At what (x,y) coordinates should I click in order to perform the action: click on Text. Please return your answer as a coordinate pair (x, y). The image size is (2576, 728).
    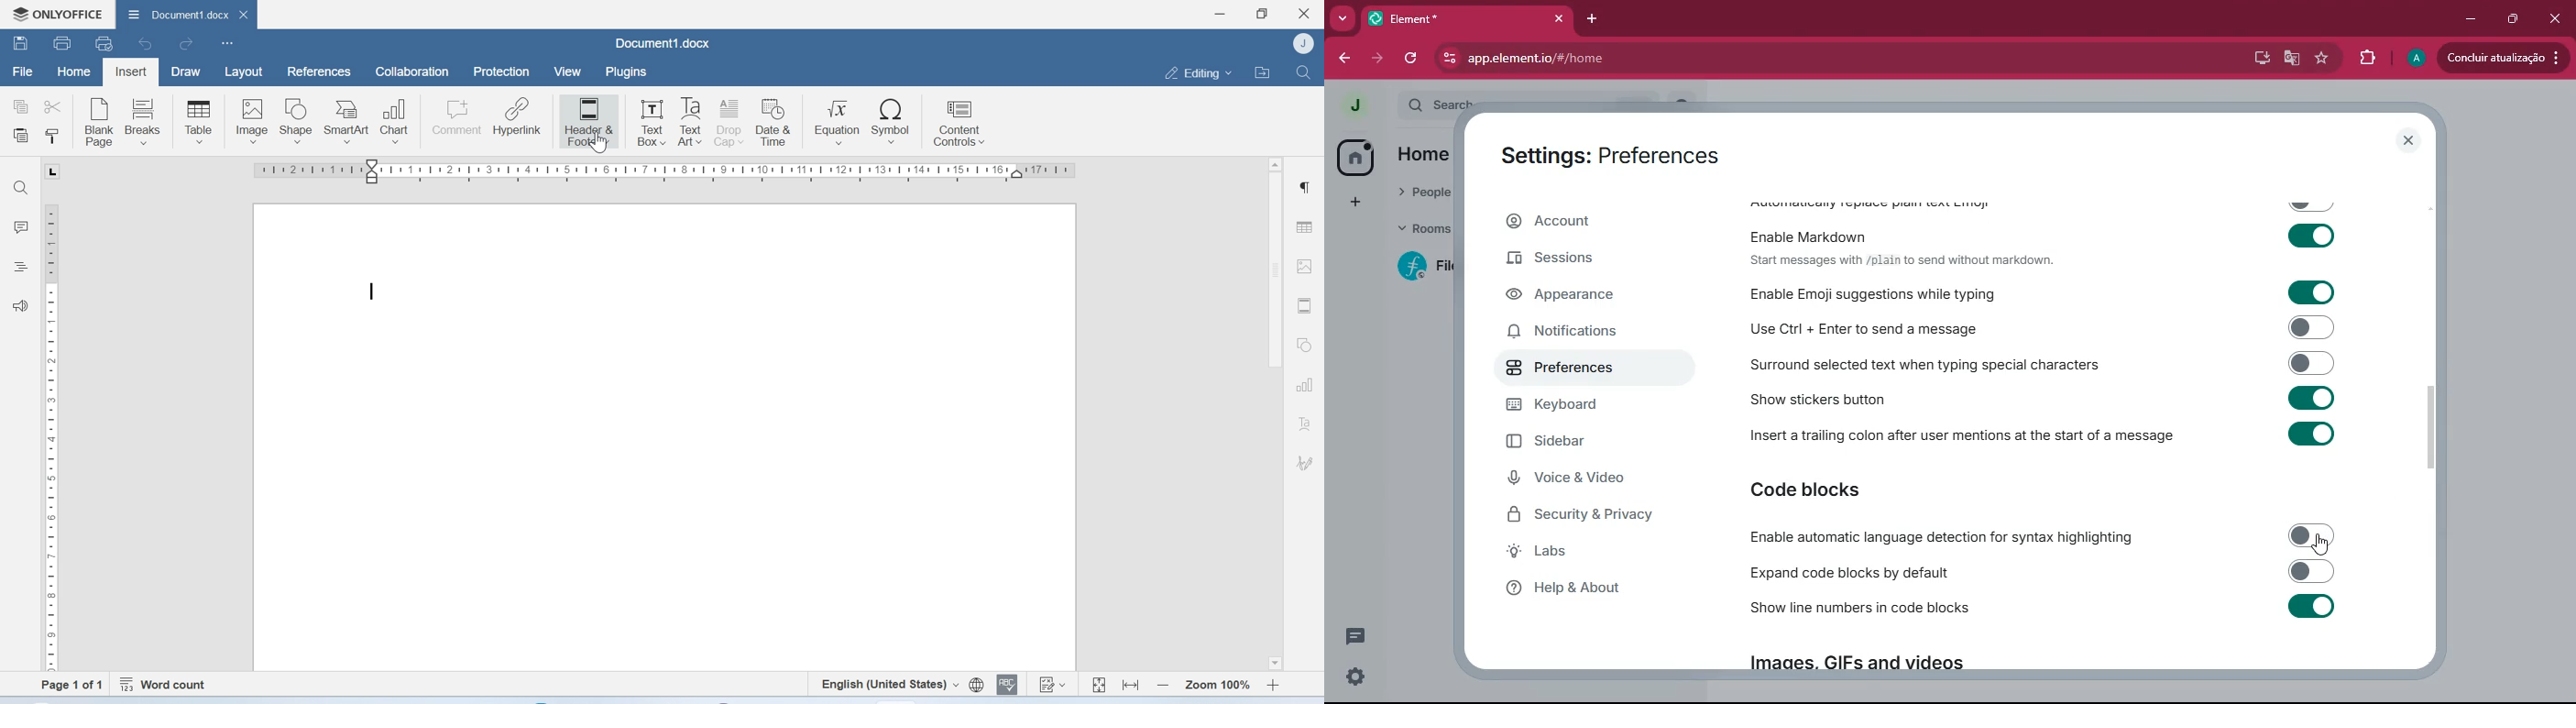
    Looking at the image, I should click on (1305, 424).